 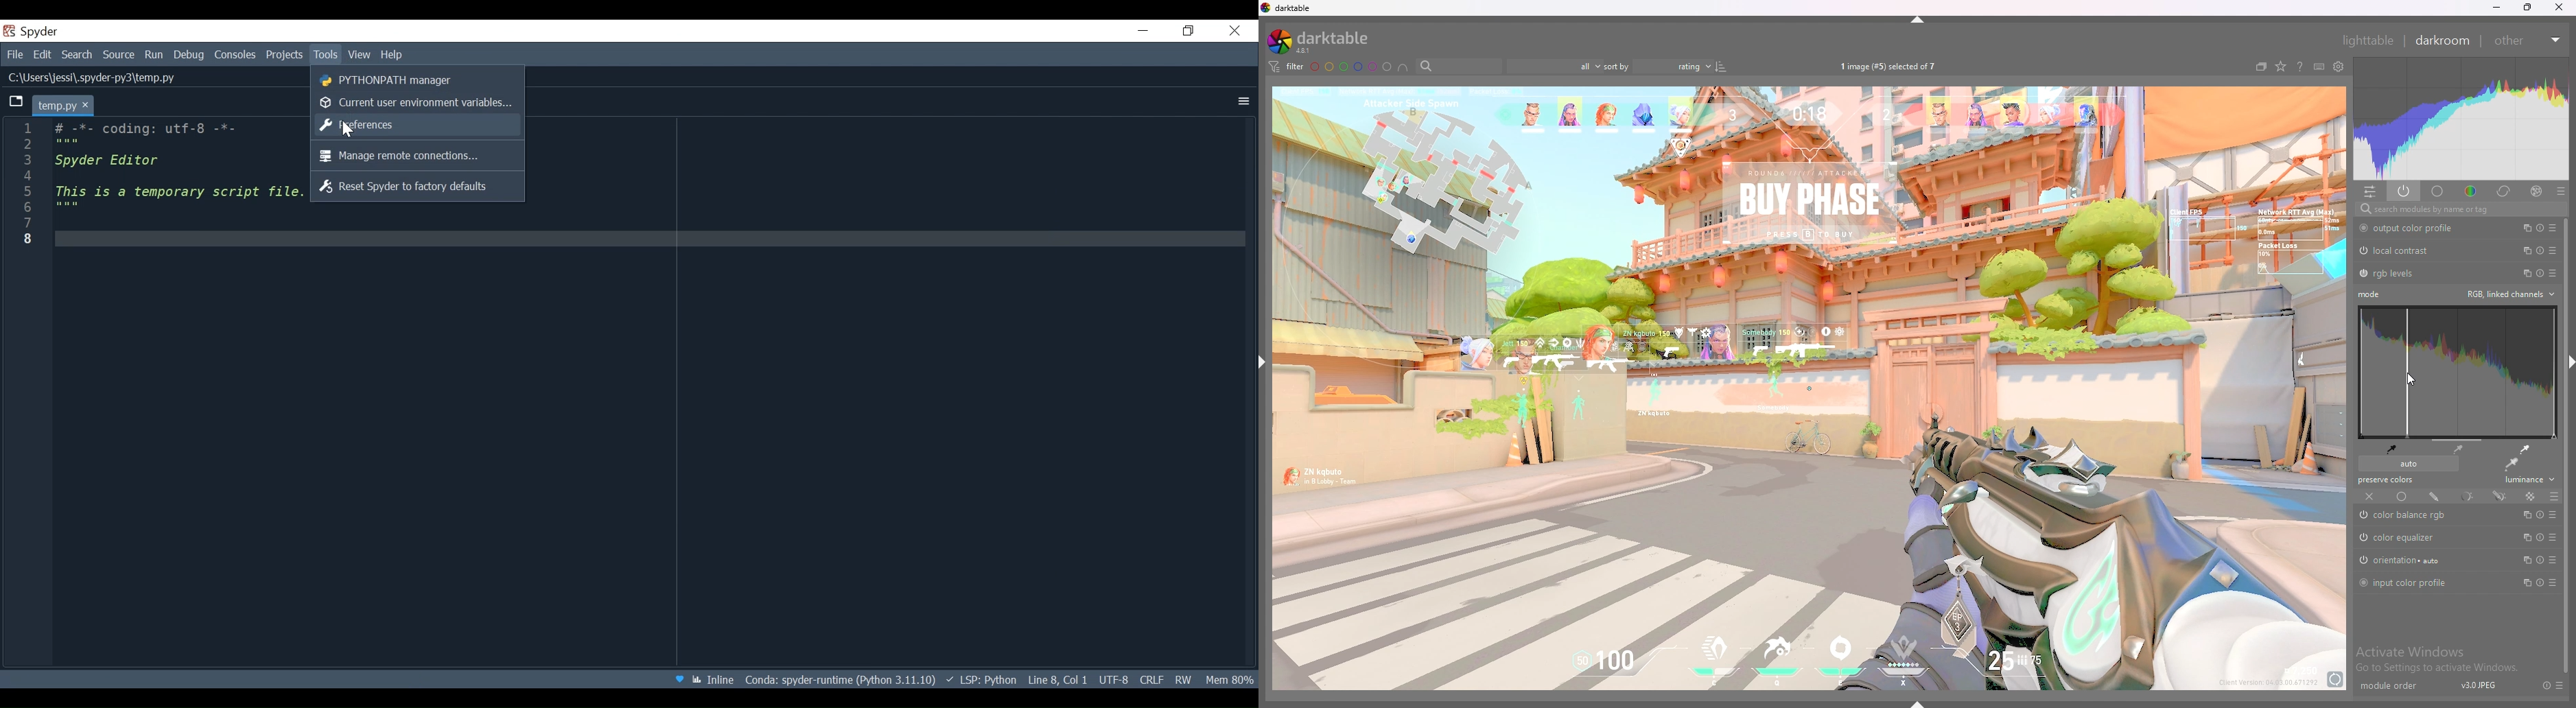 I want to click on input color profile, so click(x=2411, y=582).